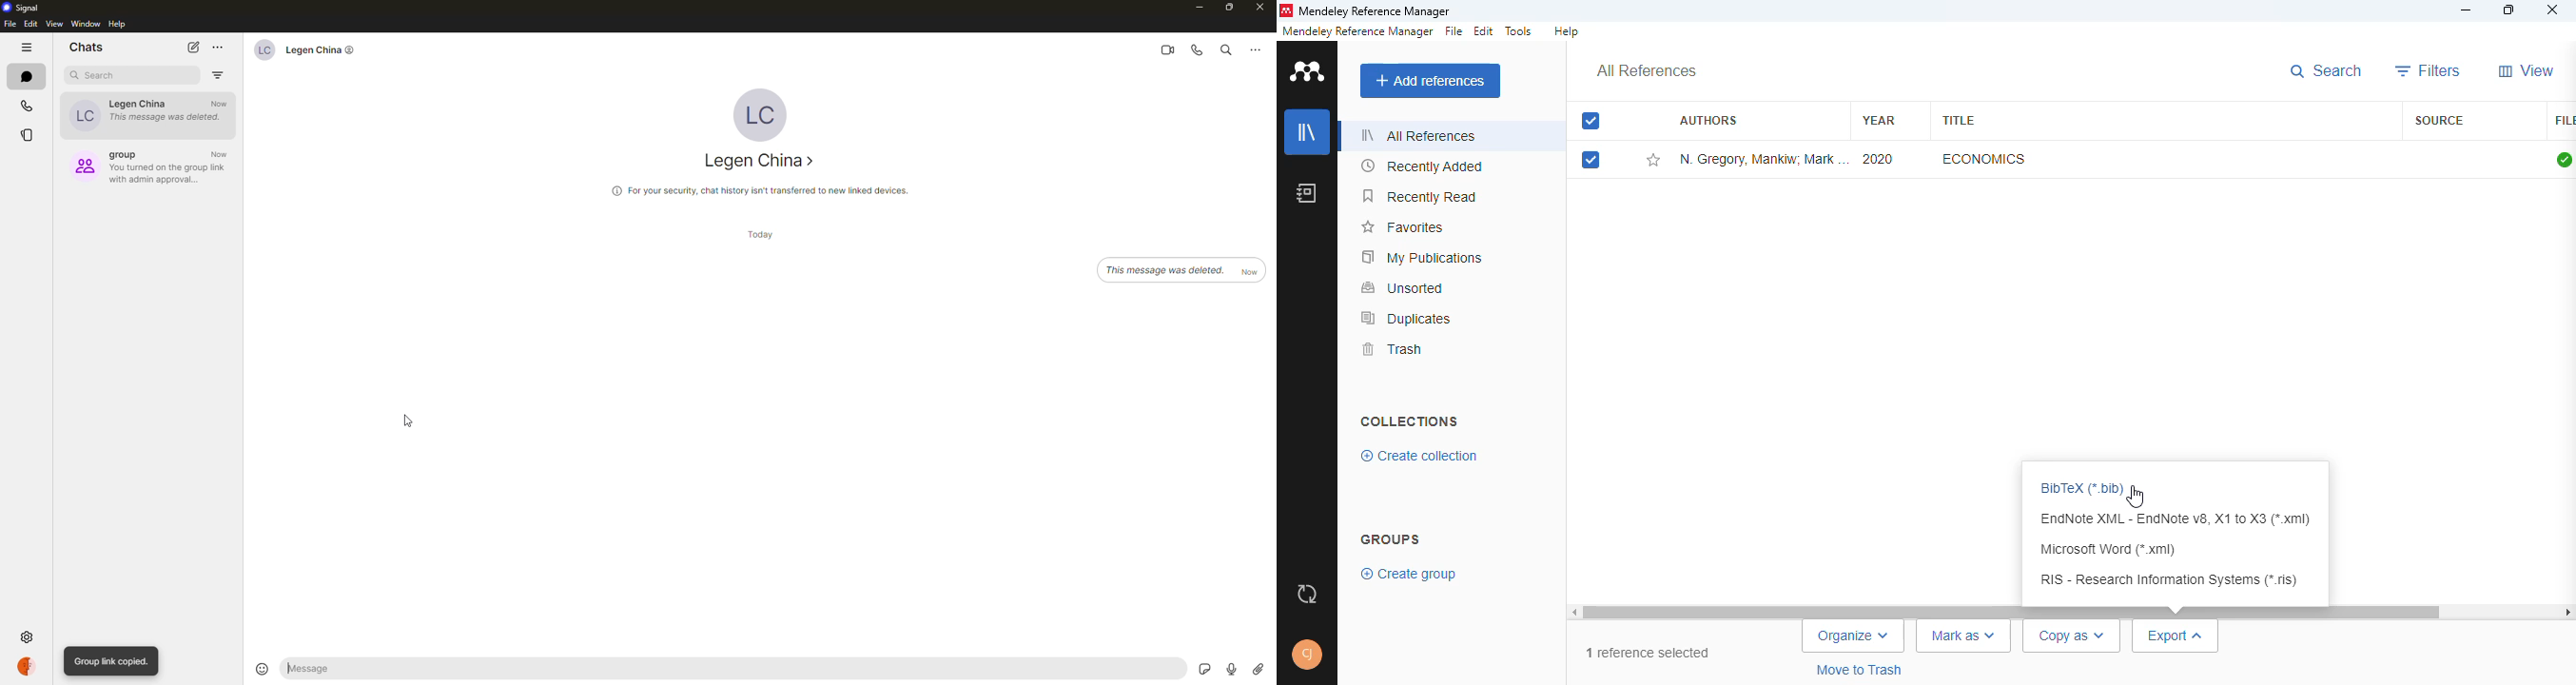  Describe the element at coordinates (1420, 456) in the screenshot. I see `create collection` at that location.